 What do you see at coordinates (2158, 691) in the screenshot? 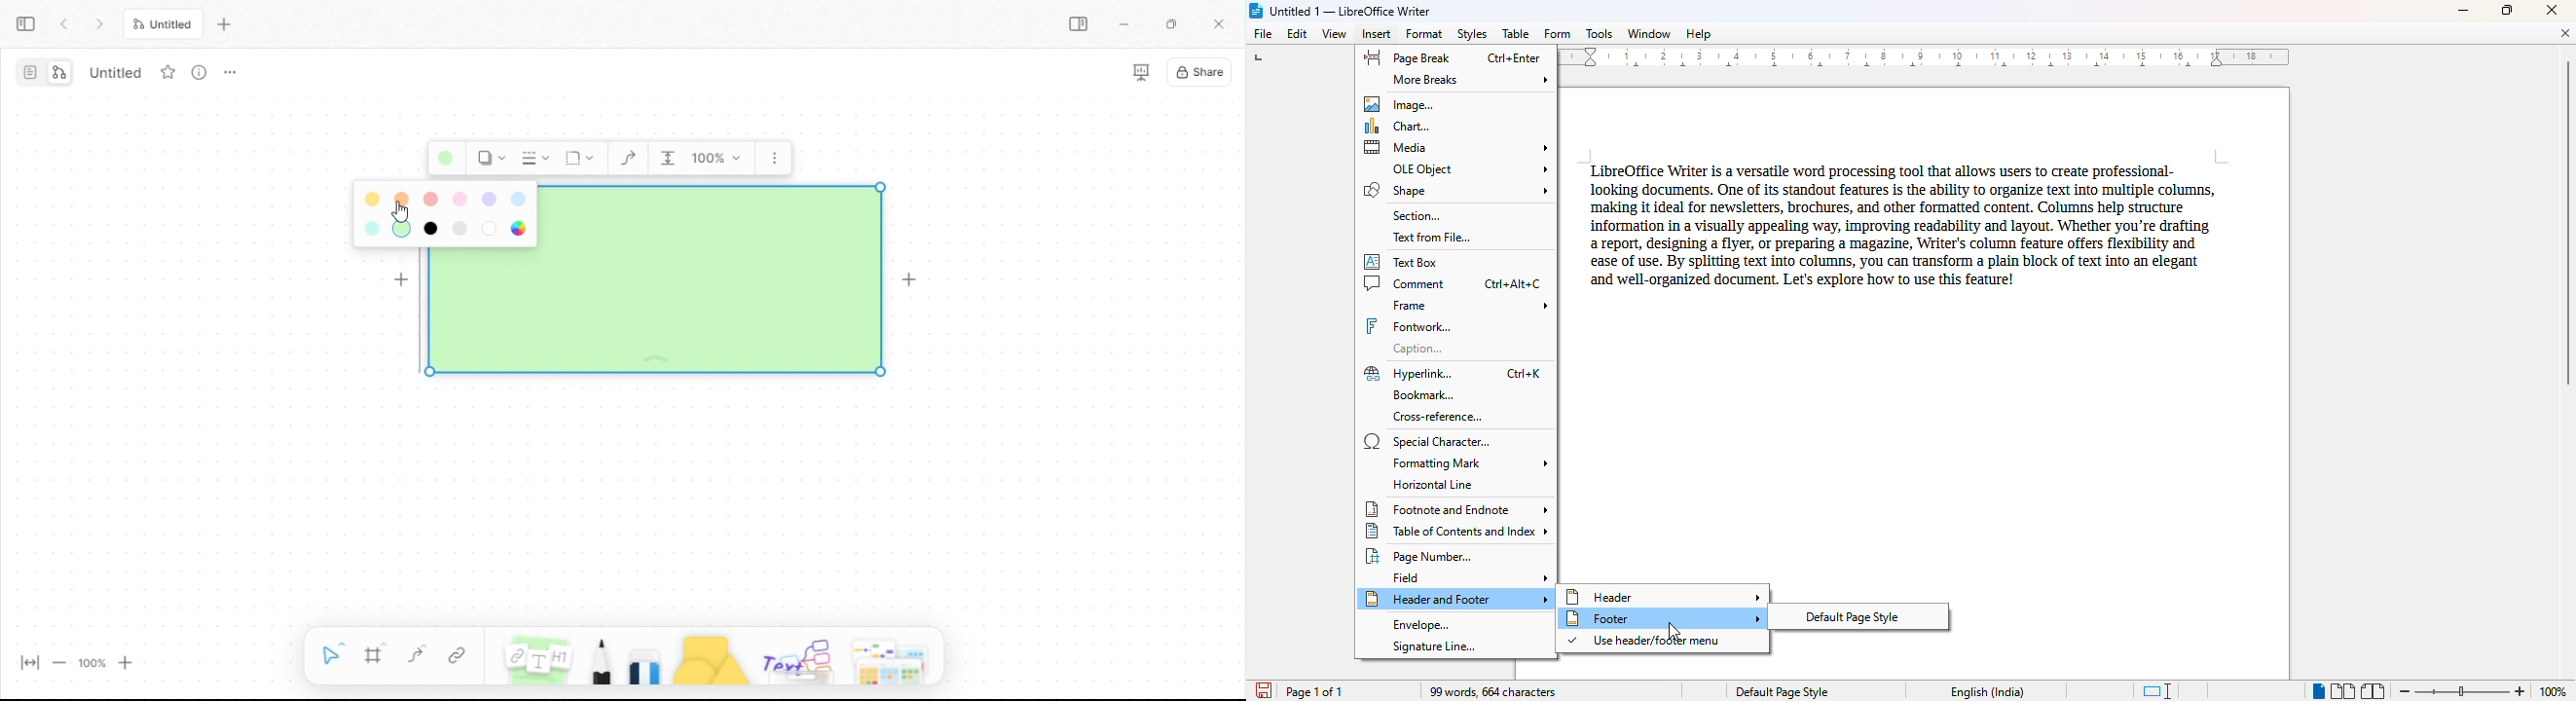
I see `standard selection` at bounding box center [2158, 691].